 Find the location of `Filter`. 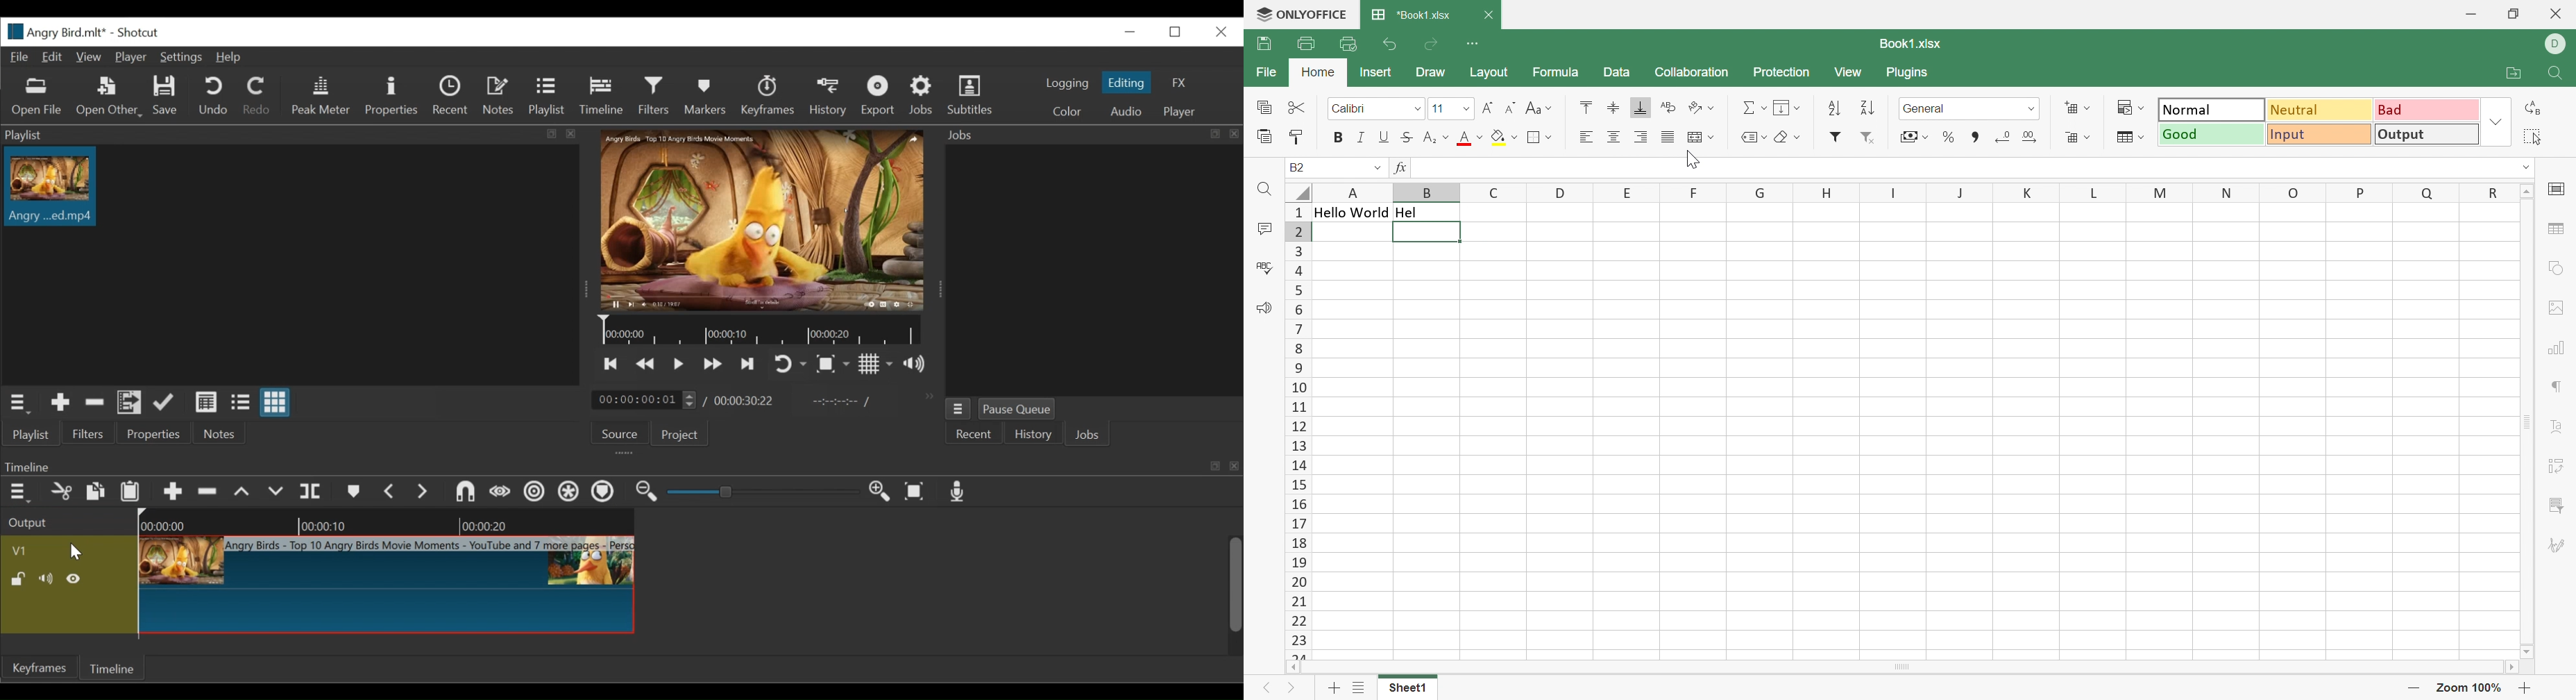

Filter is located at coordinates (1835, 138).